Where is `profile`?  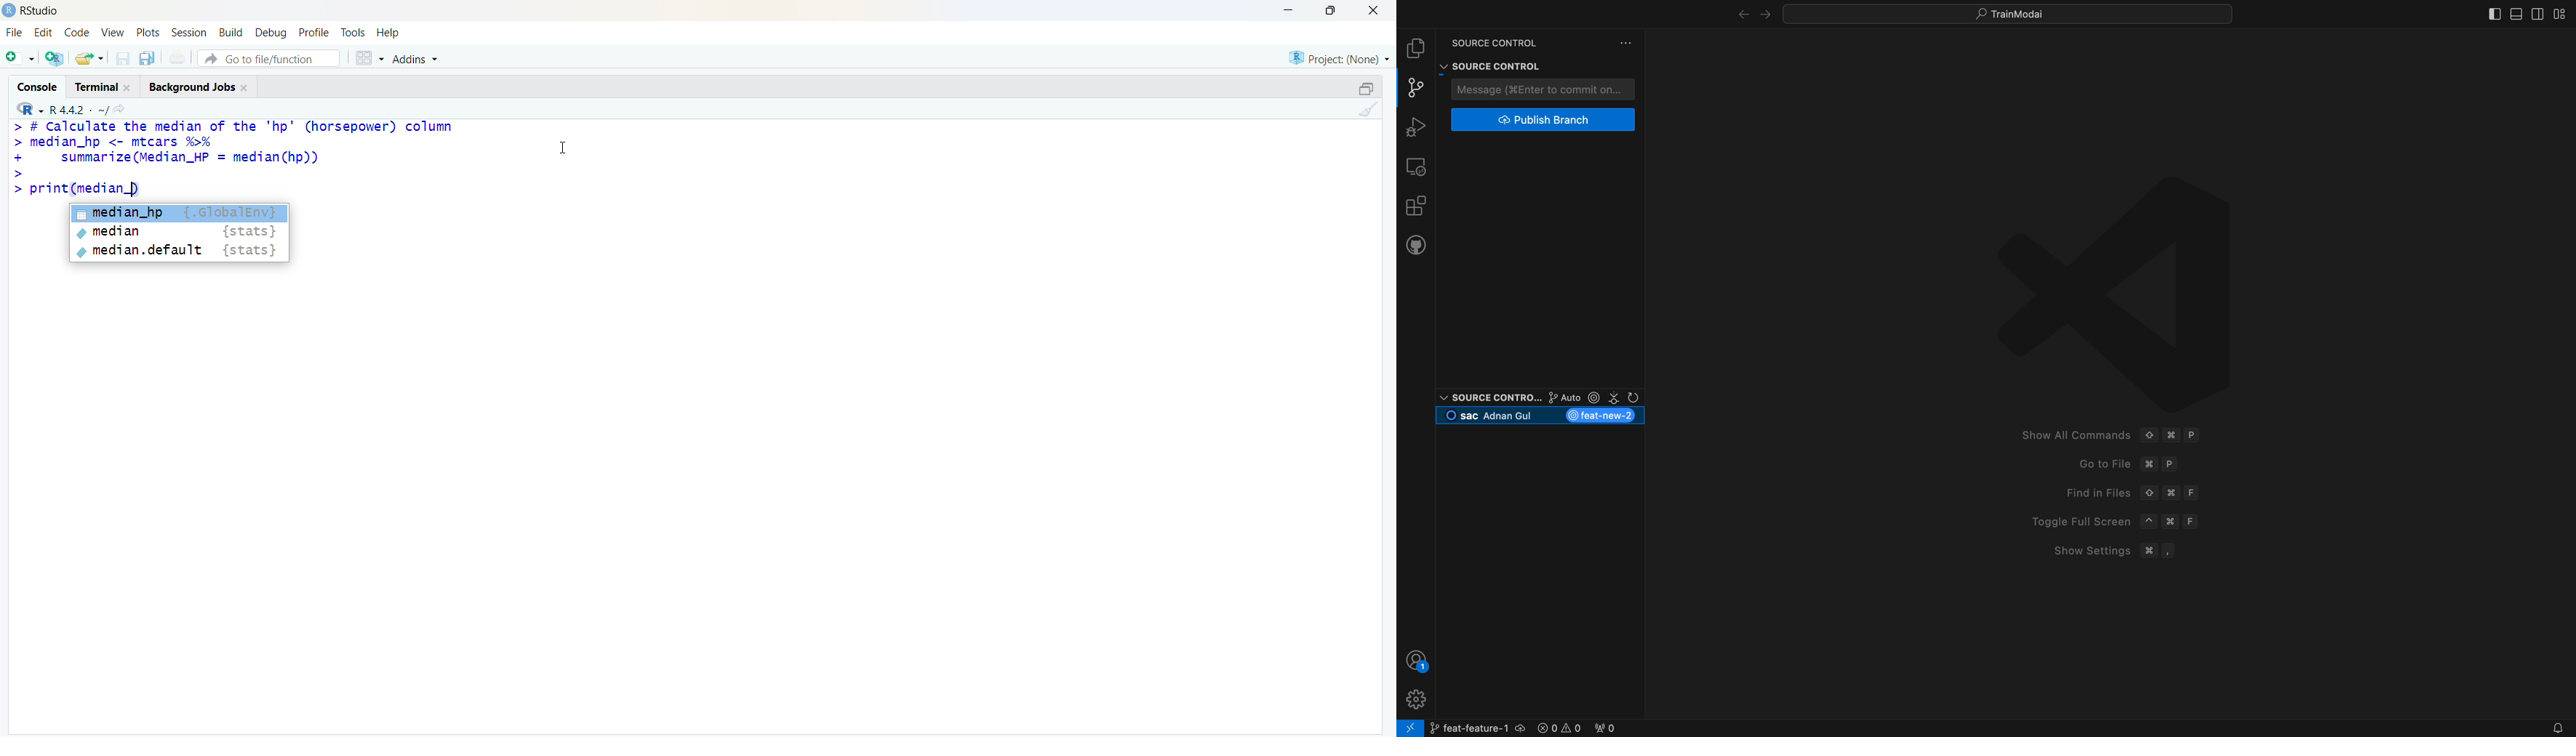 profile is located at coordinates (314, 33).